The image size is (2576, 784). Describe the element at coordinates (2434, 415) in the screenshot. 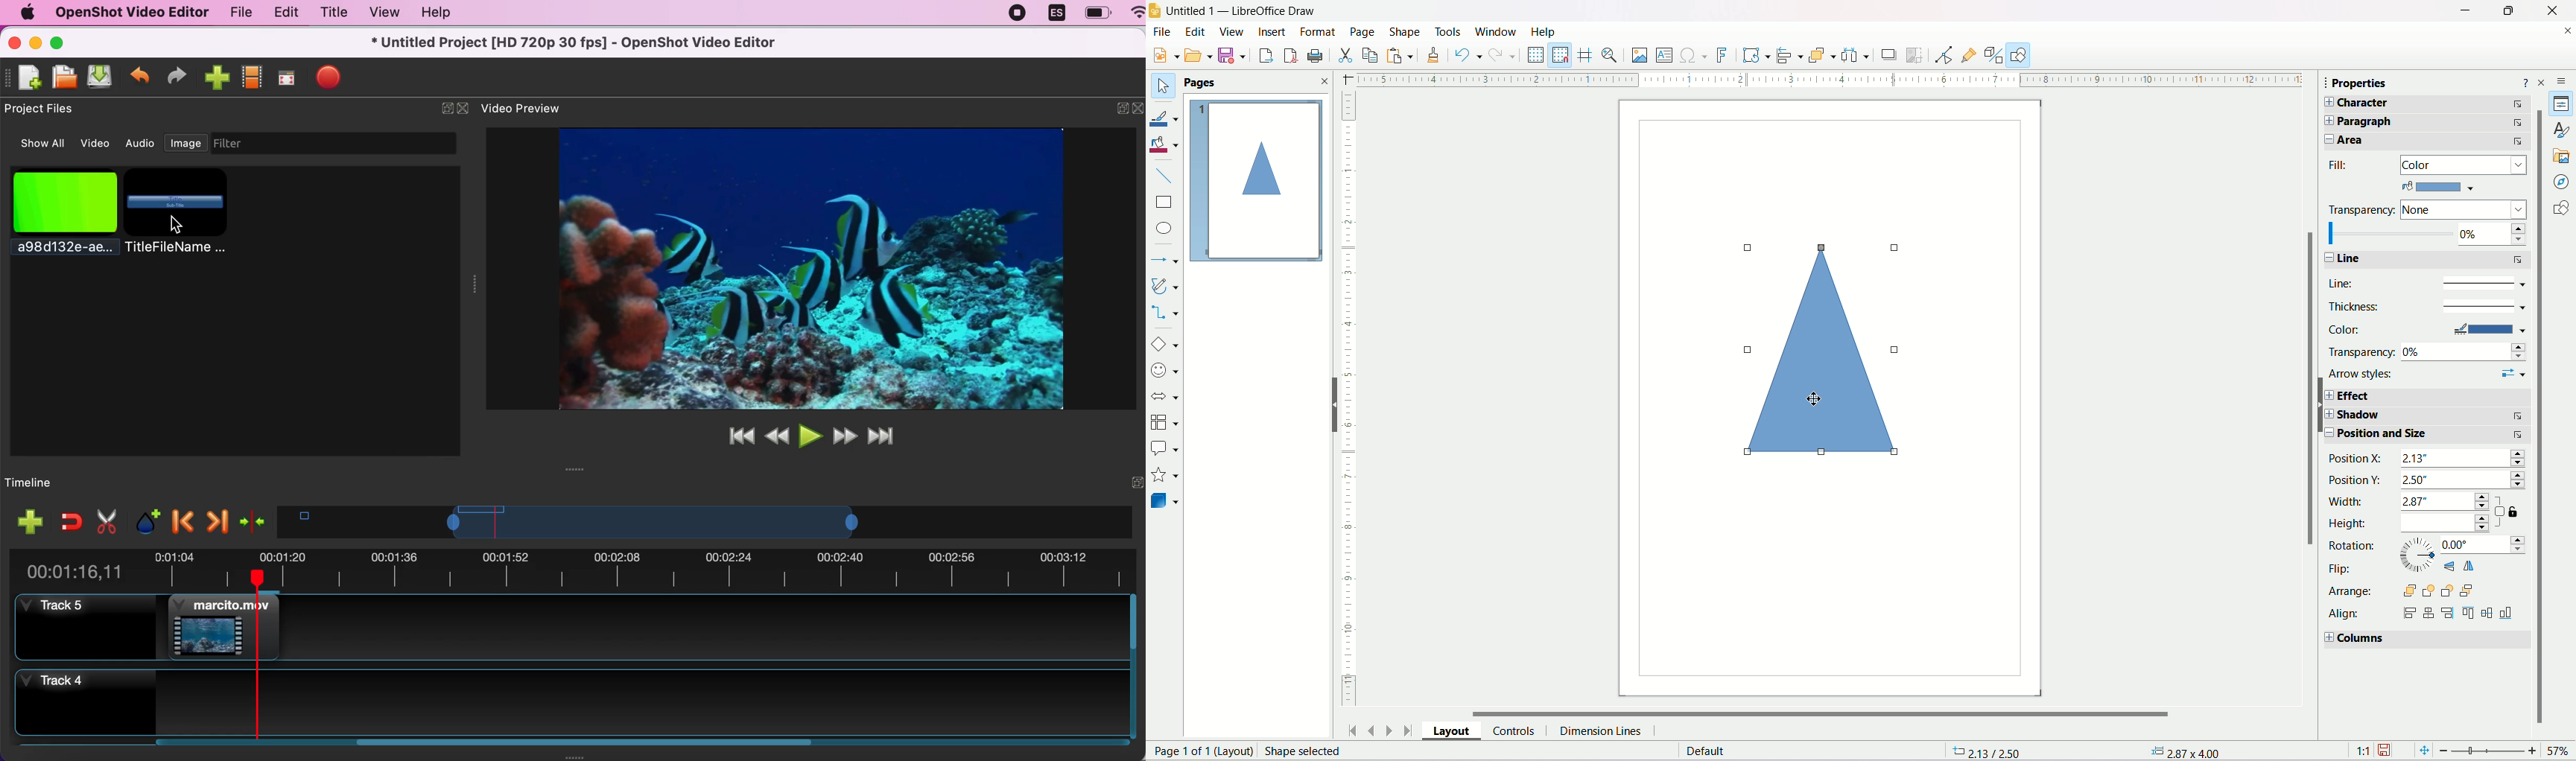

I see `shadow` at that location.